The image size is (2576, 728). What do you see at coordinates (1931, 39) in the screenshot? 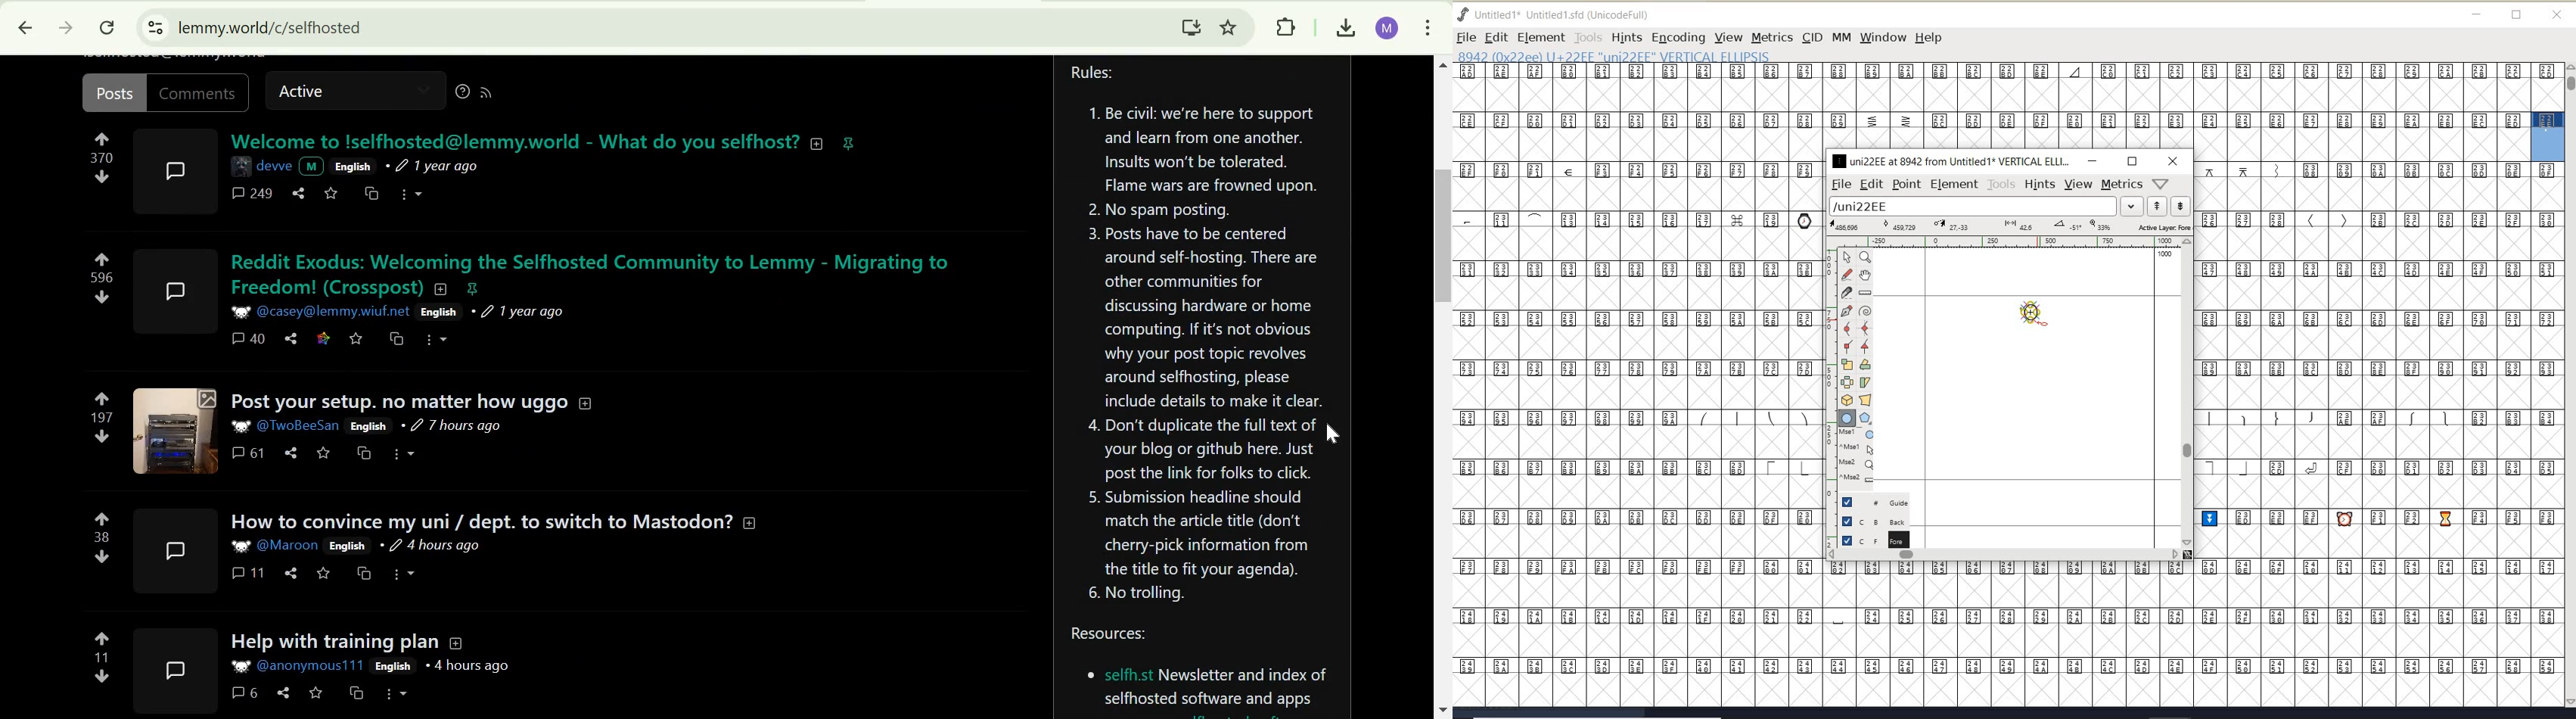
I see `help` at bounding box center [1931, 39].